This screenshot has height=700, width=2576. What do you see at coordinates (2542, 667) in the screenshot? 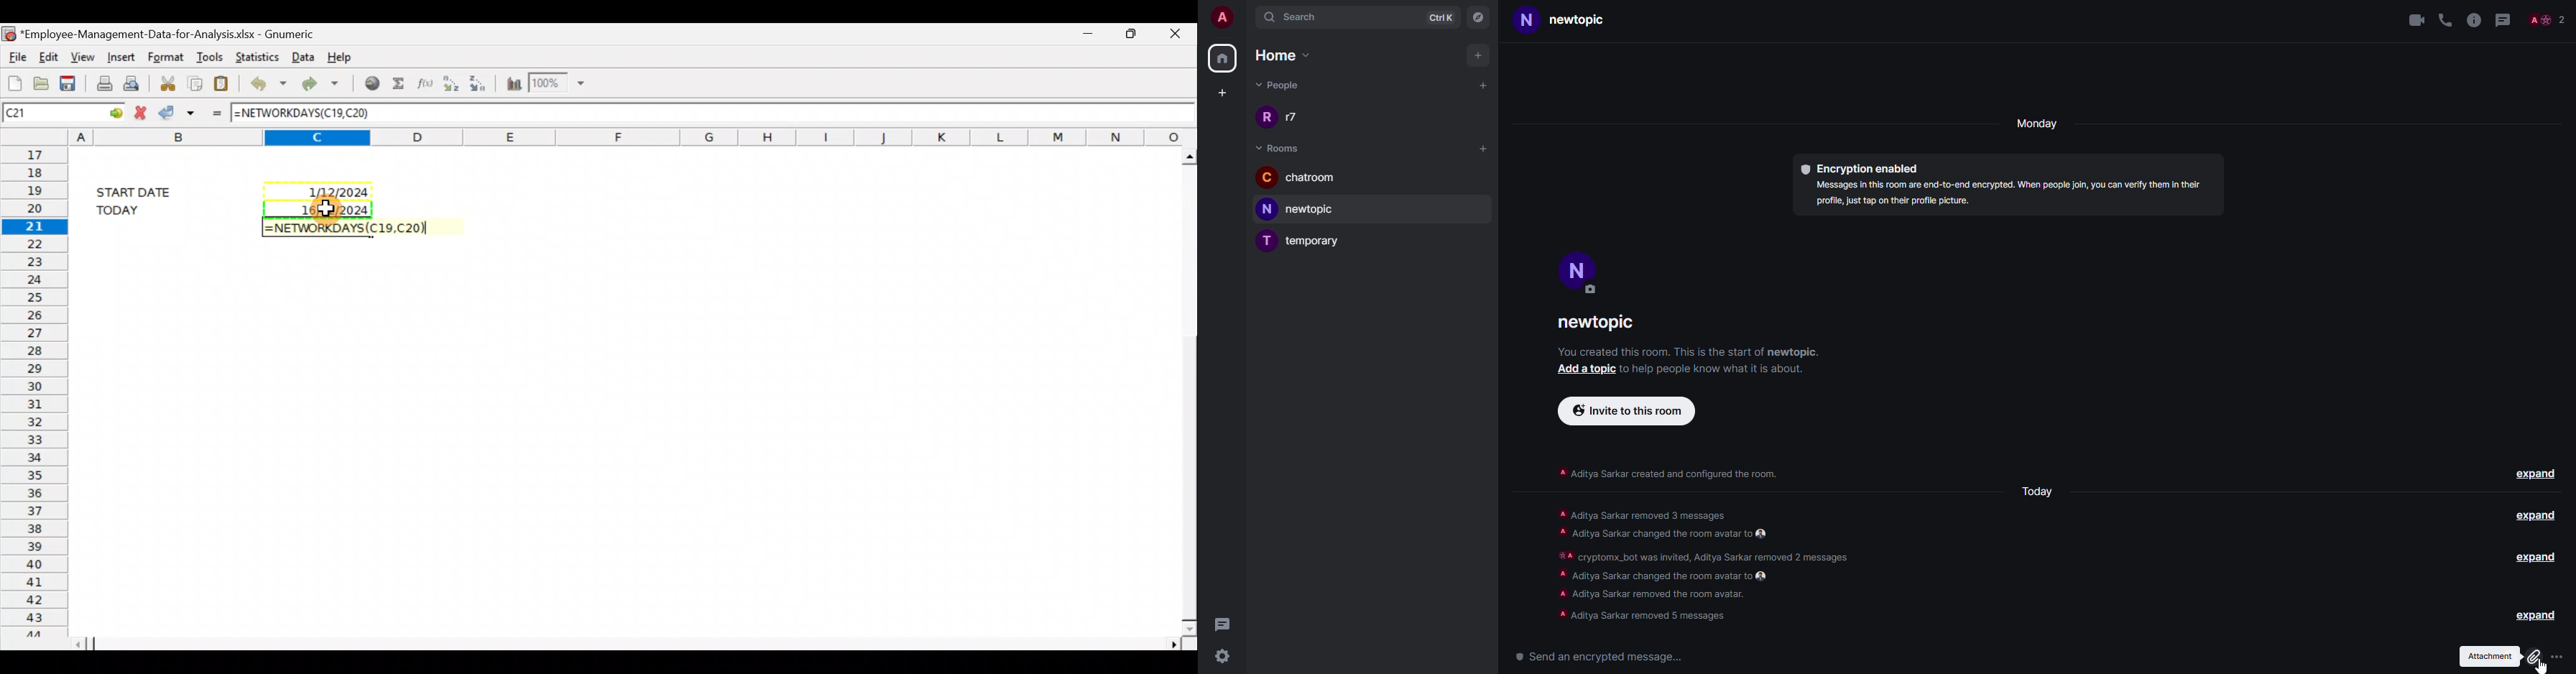
I see `cursor` at bounding box center [2542, 667].